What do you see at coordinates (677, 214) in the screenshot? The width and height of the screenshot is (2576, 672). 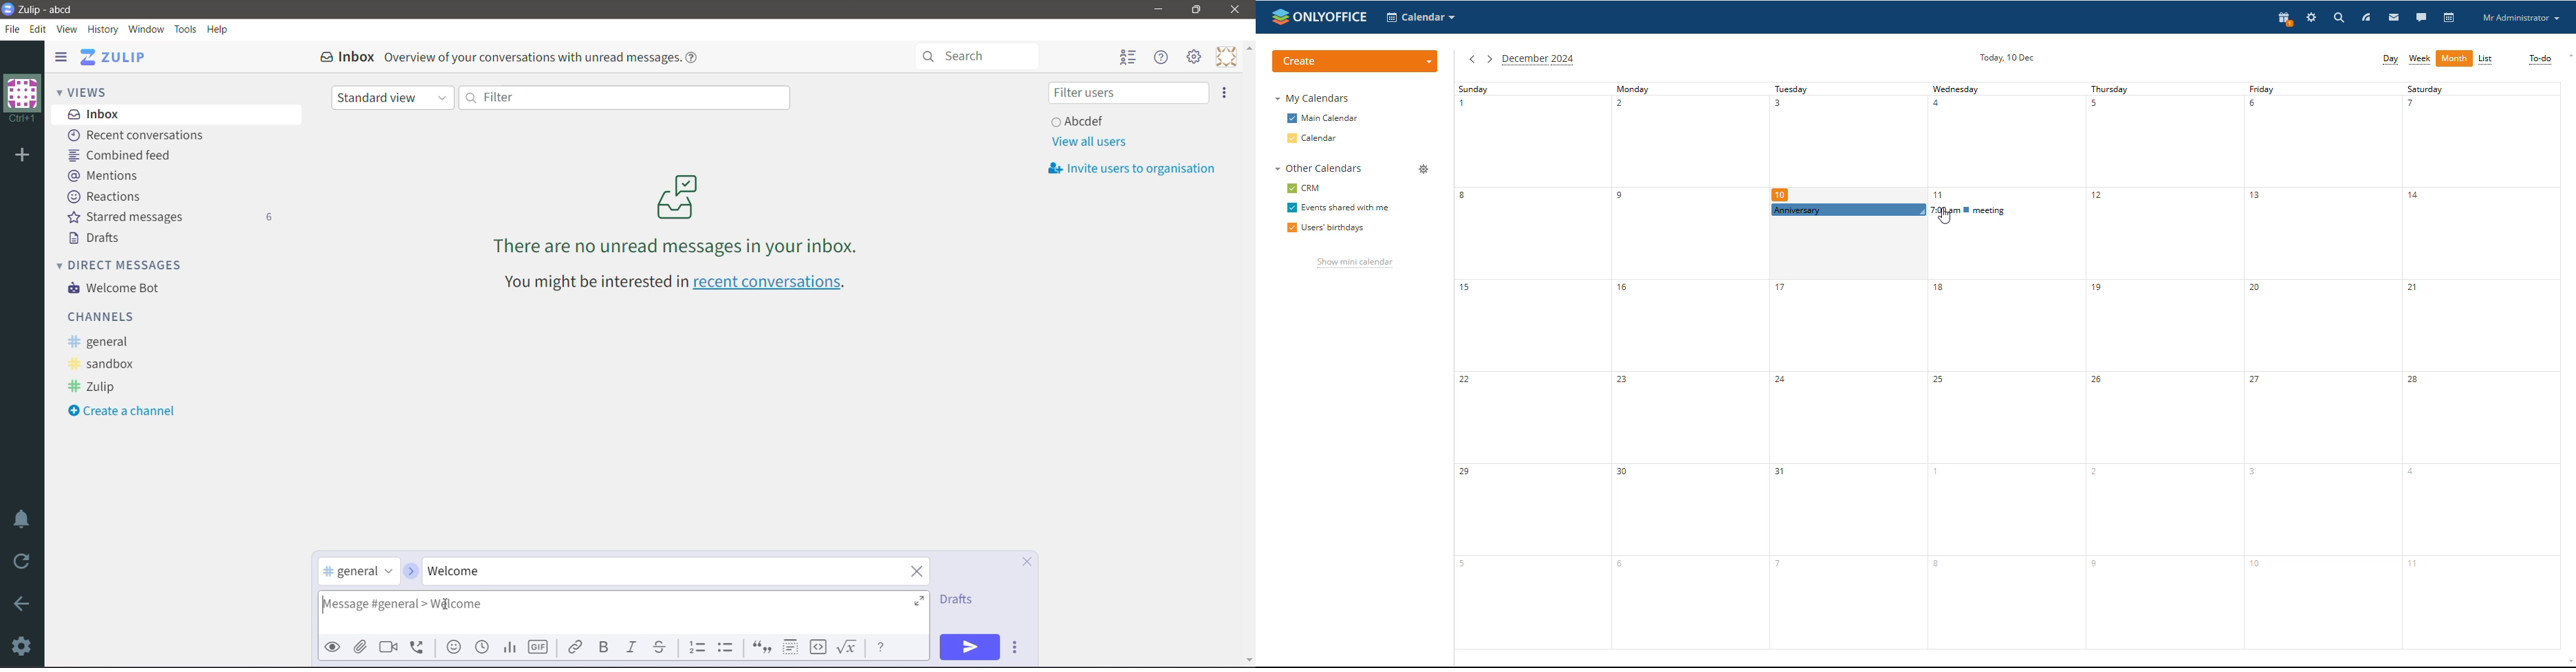 I see `There are no unread messages in your inbox` at bounding box center [677, 214].